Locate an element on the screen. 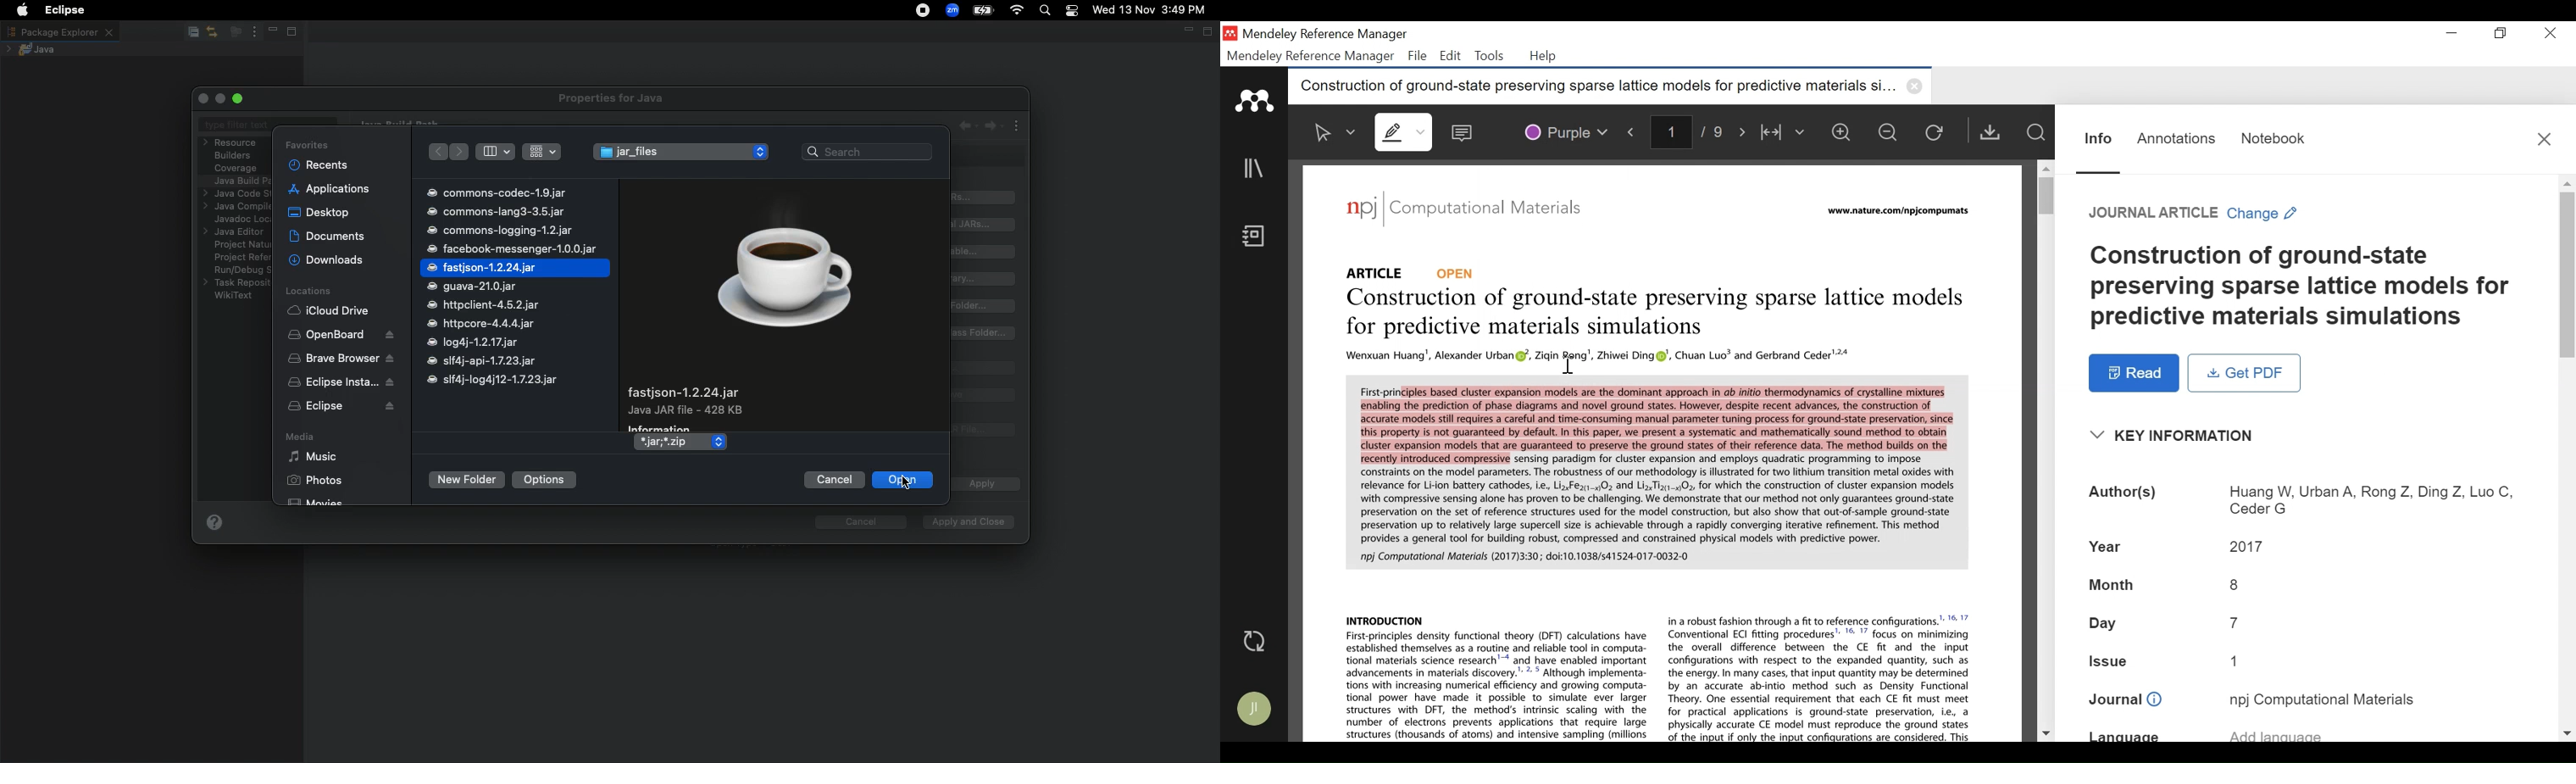  Zoom in is located at coordinates (1840, 131).